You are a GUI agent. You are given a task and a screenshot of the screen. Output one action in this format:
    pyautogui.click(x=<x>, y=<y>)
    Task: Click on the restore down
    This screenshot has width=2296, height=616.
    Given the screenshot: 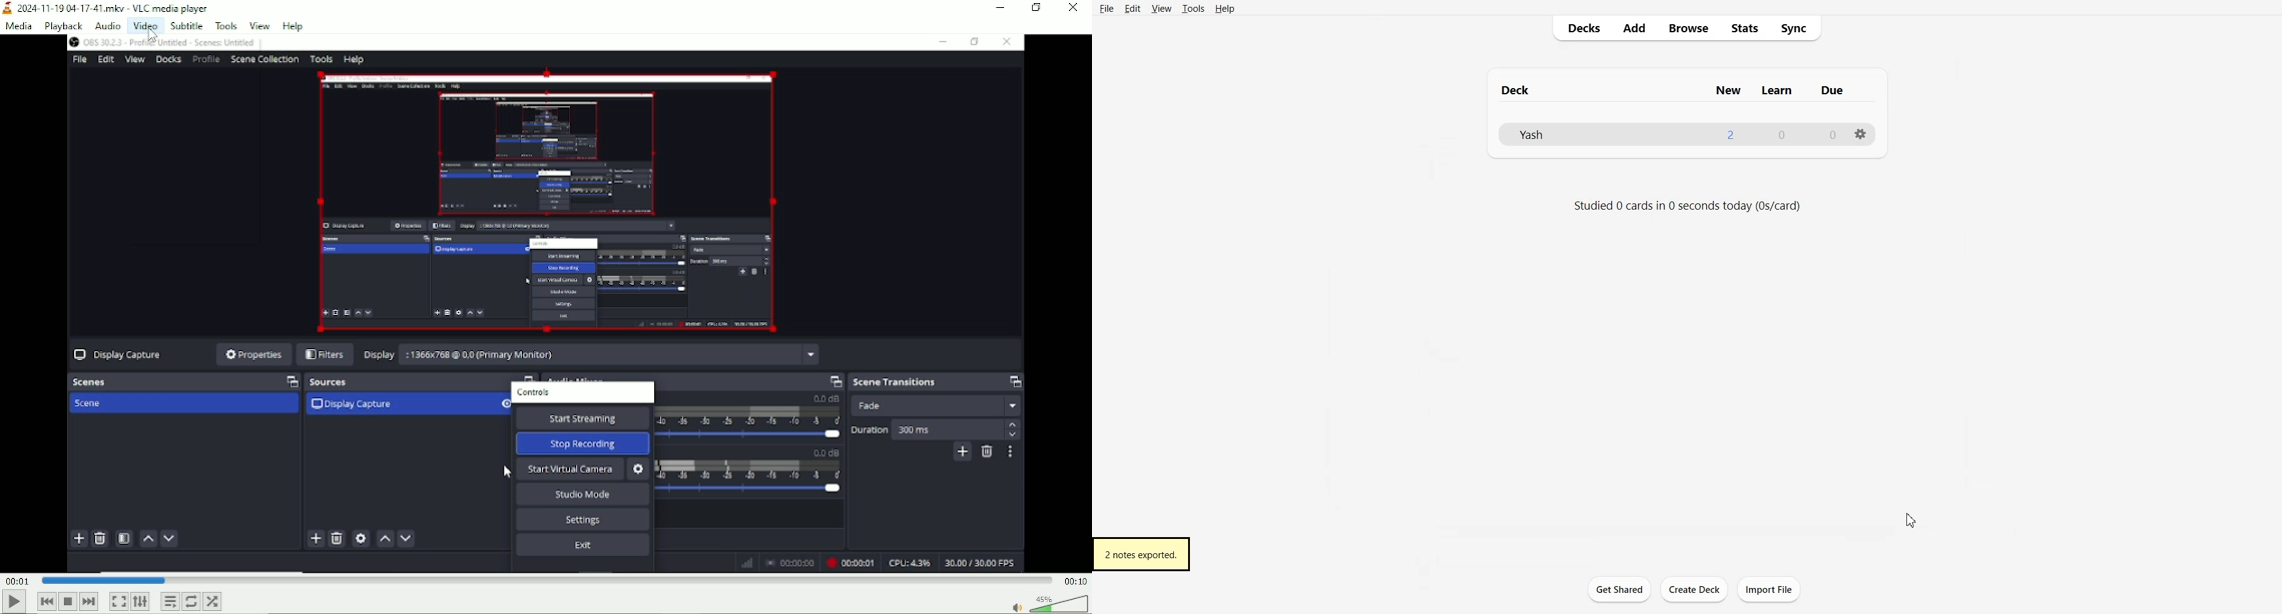 What is the action you would take?
    pyautogui.click(x=1038, y=8)
    